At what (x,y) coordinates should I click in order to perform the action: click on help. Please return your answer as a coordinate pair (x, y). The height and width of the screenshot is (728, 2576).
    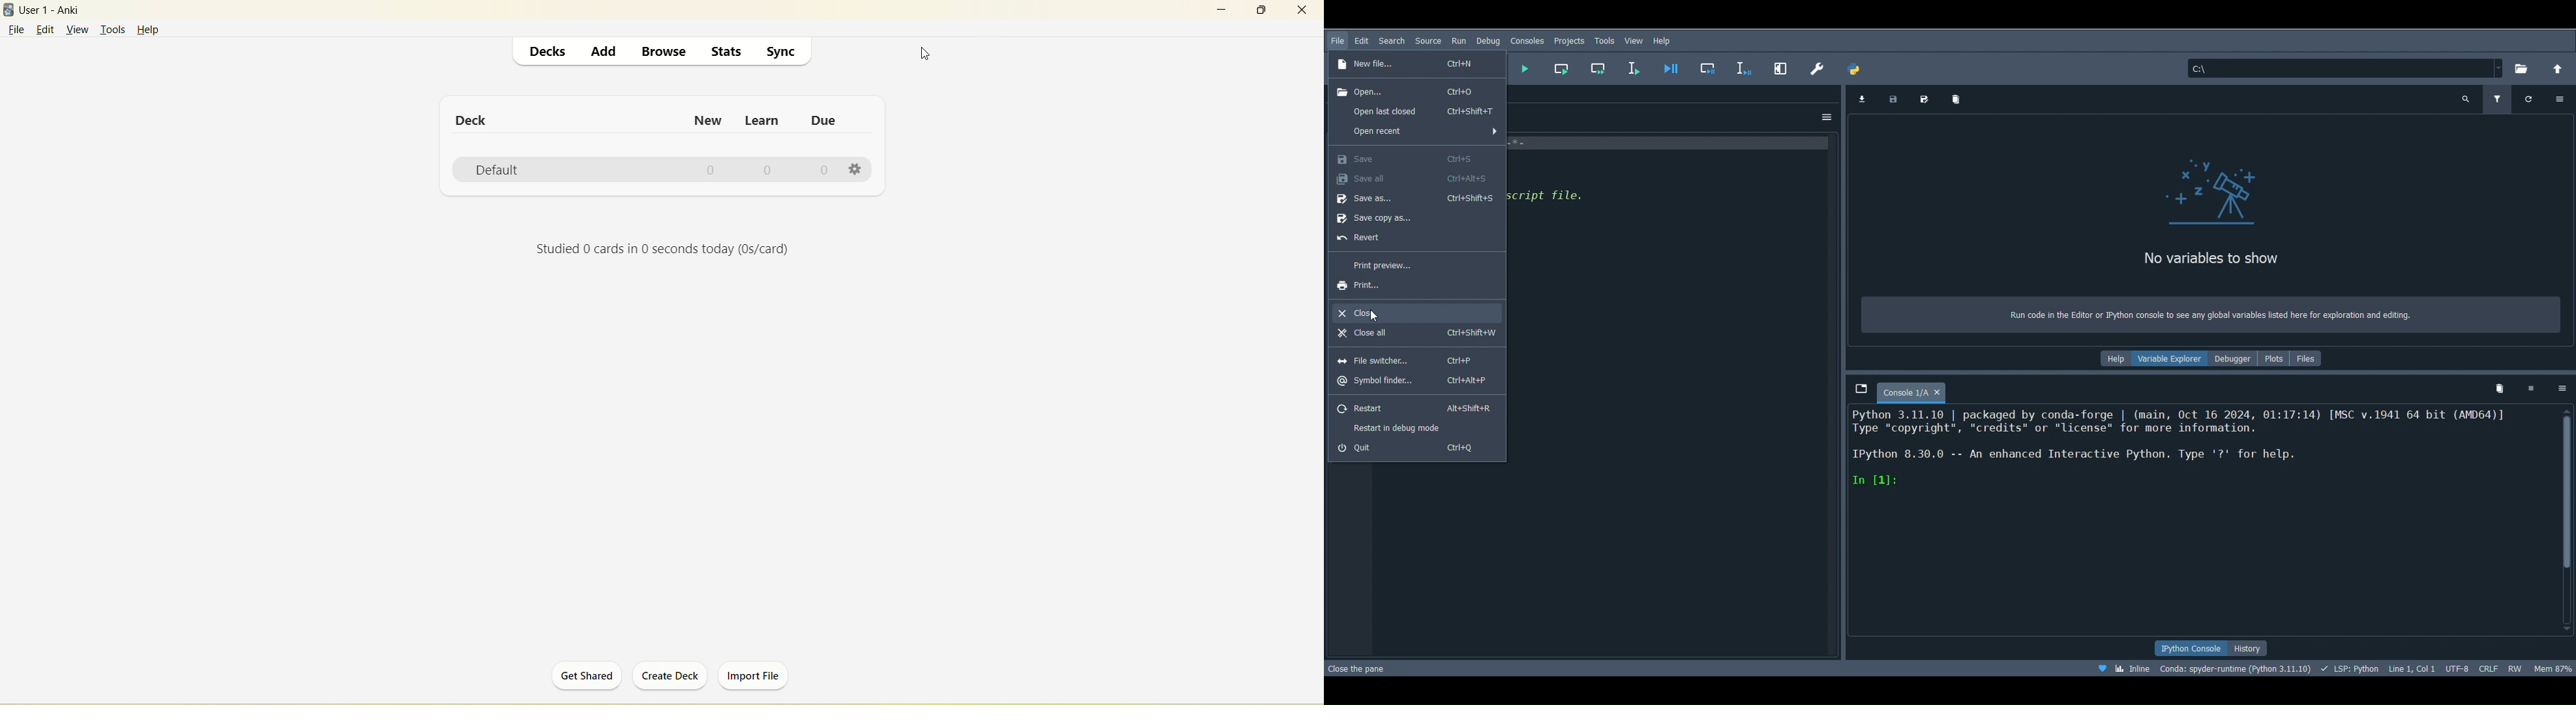
    Looking at the image, I should click on (152, 31).